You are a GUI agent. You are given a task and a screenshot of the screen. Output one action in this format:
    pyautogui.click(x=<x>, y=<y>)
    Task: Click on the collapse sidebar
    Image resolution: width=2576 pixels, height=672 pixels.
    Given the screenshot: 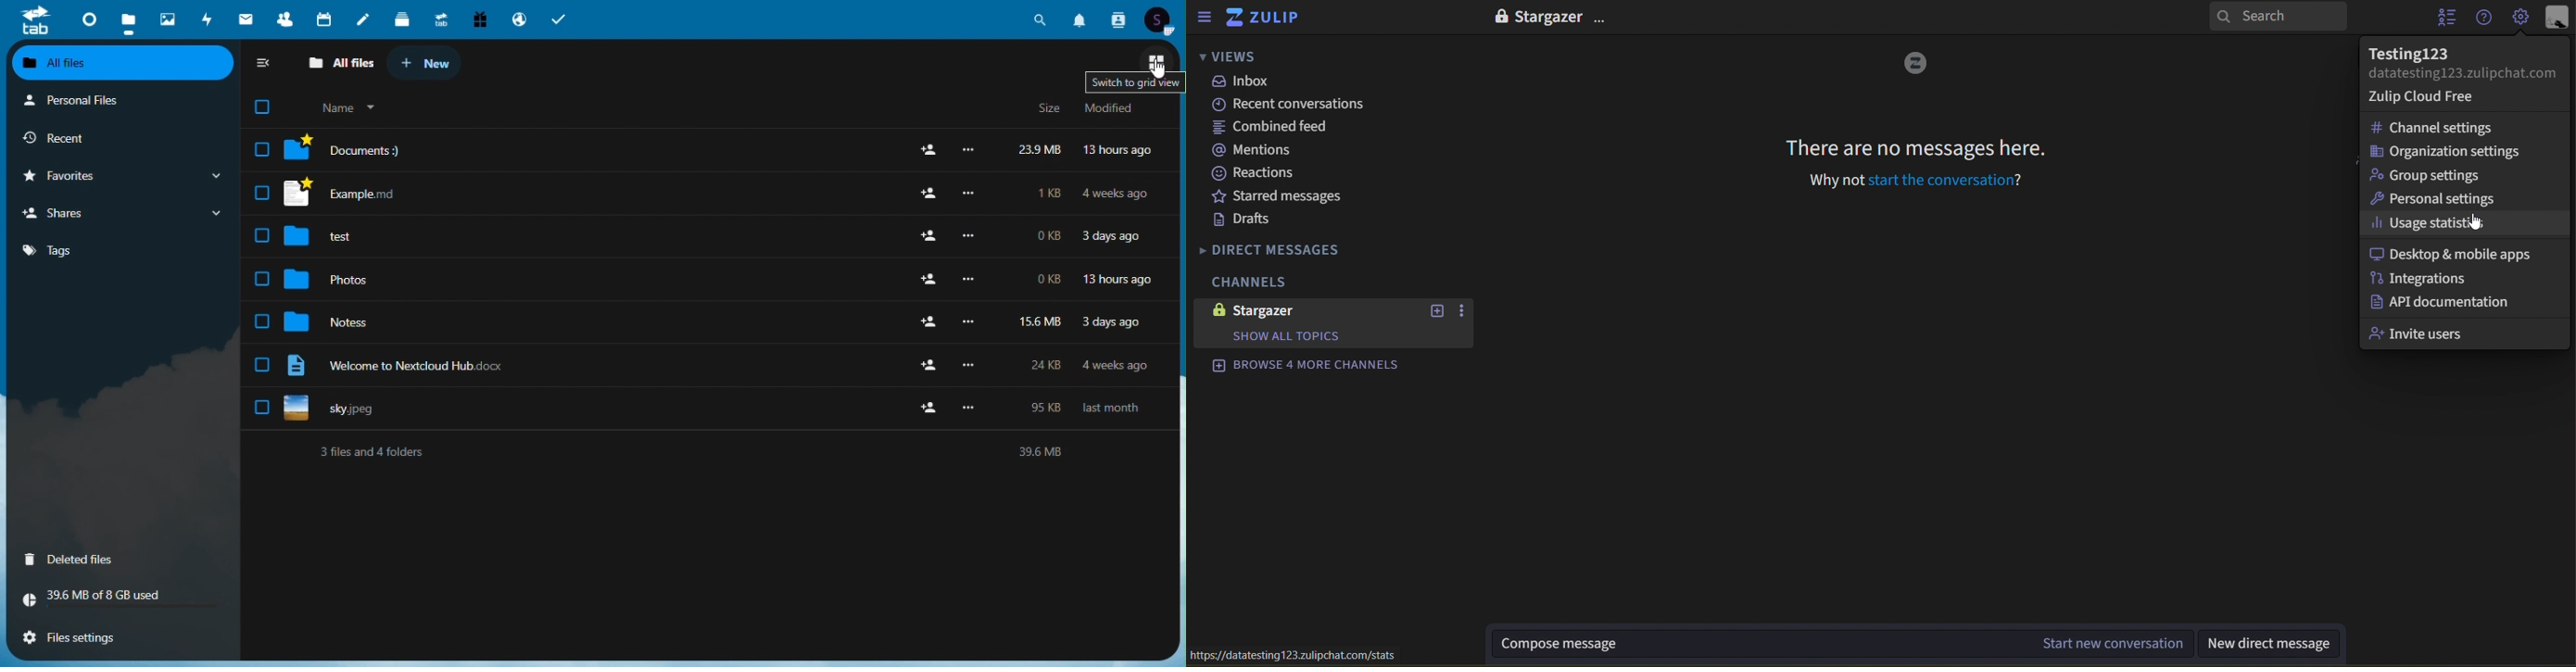 What is the action you would take?
    pyautogui.click(x=265, y=62)
    